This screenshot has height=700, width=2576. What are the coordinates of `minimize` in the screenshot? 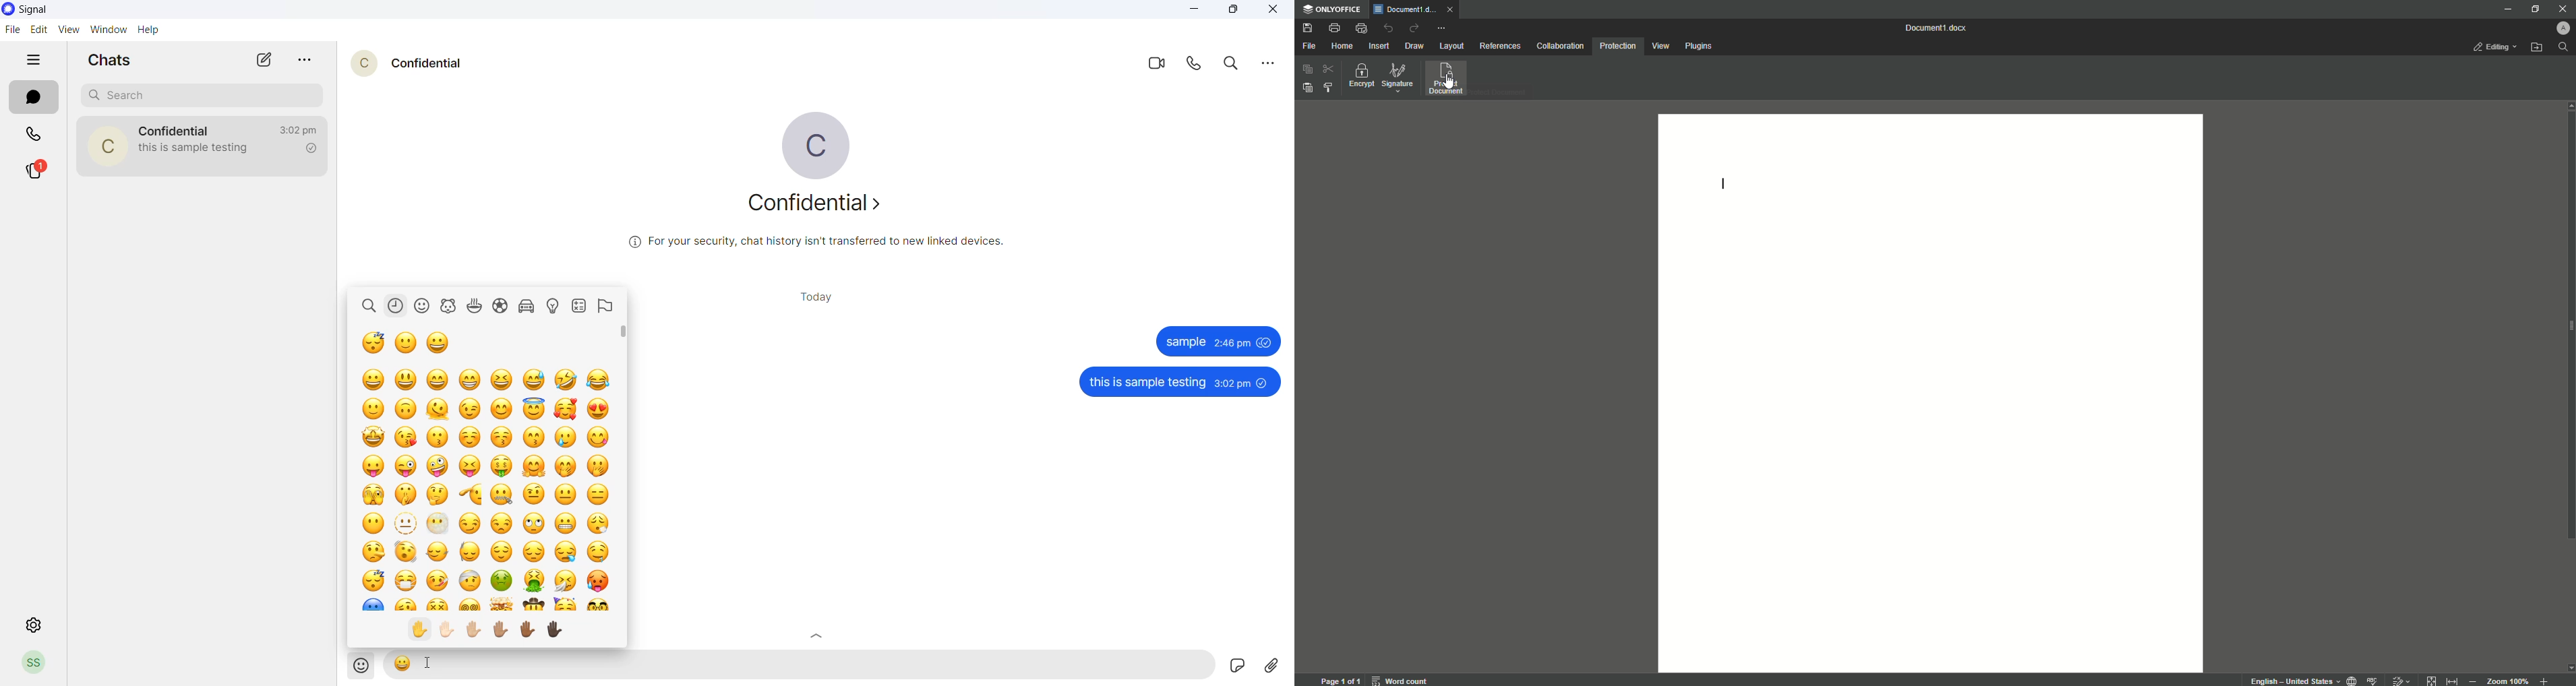 It's located at (1191, 11).